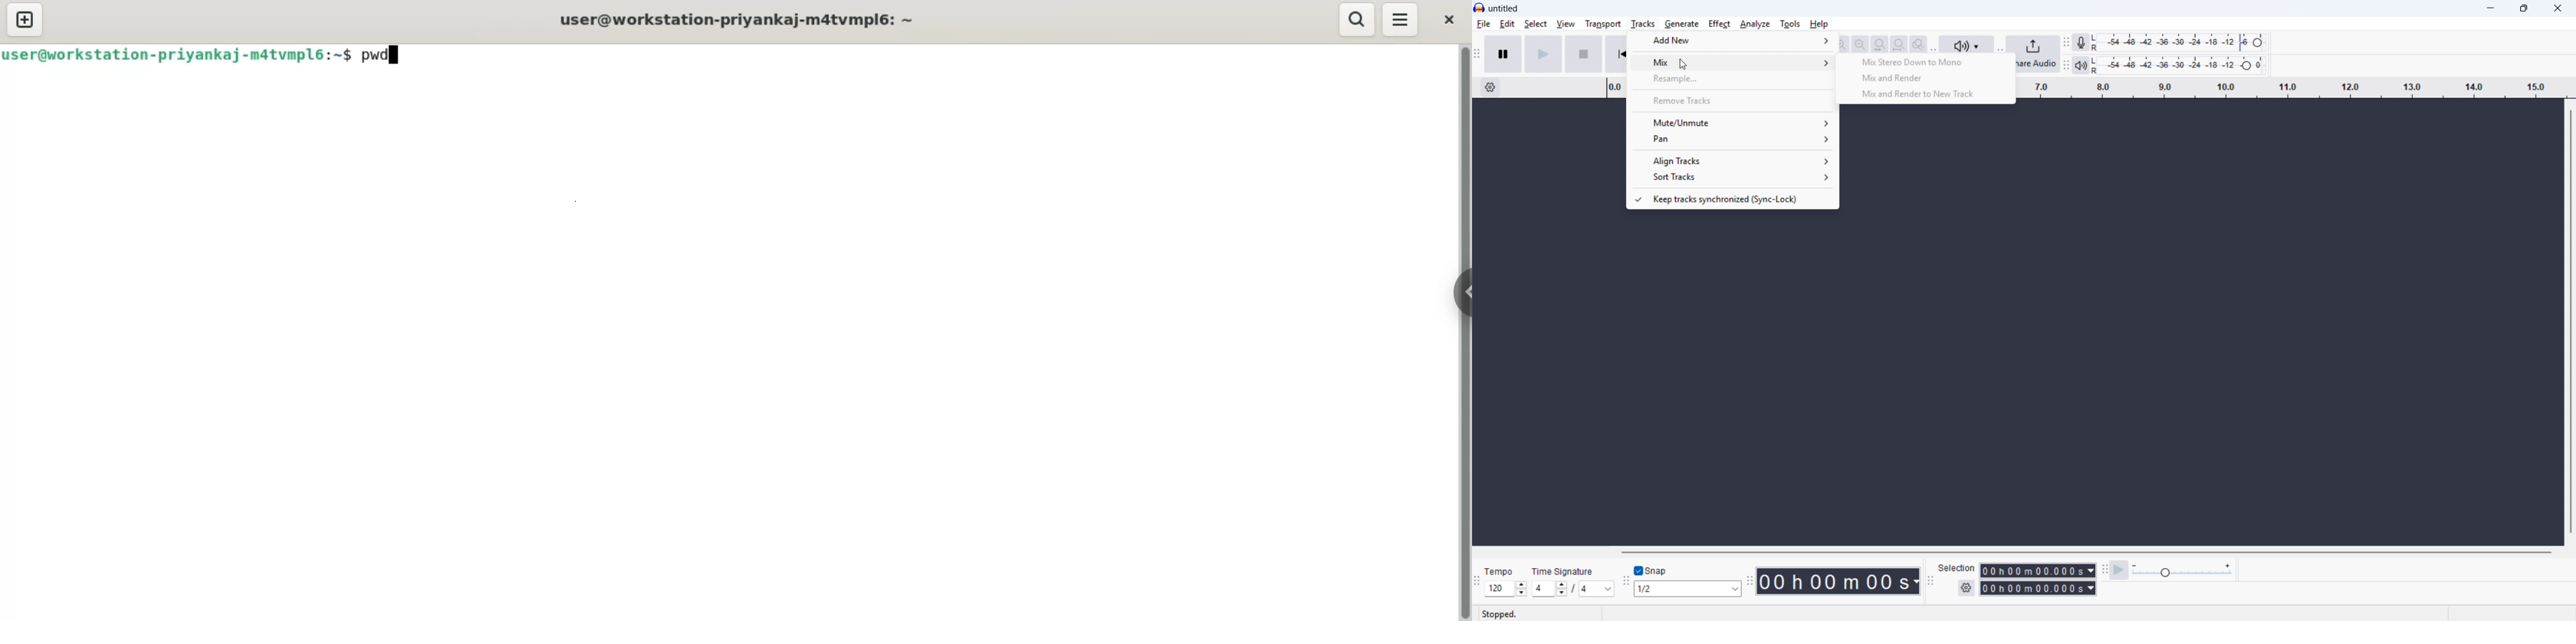  What do you see at coordinates (1688, 589) in the screenshot?
I see `Set snapping ` at bounding box center [1688, 589].